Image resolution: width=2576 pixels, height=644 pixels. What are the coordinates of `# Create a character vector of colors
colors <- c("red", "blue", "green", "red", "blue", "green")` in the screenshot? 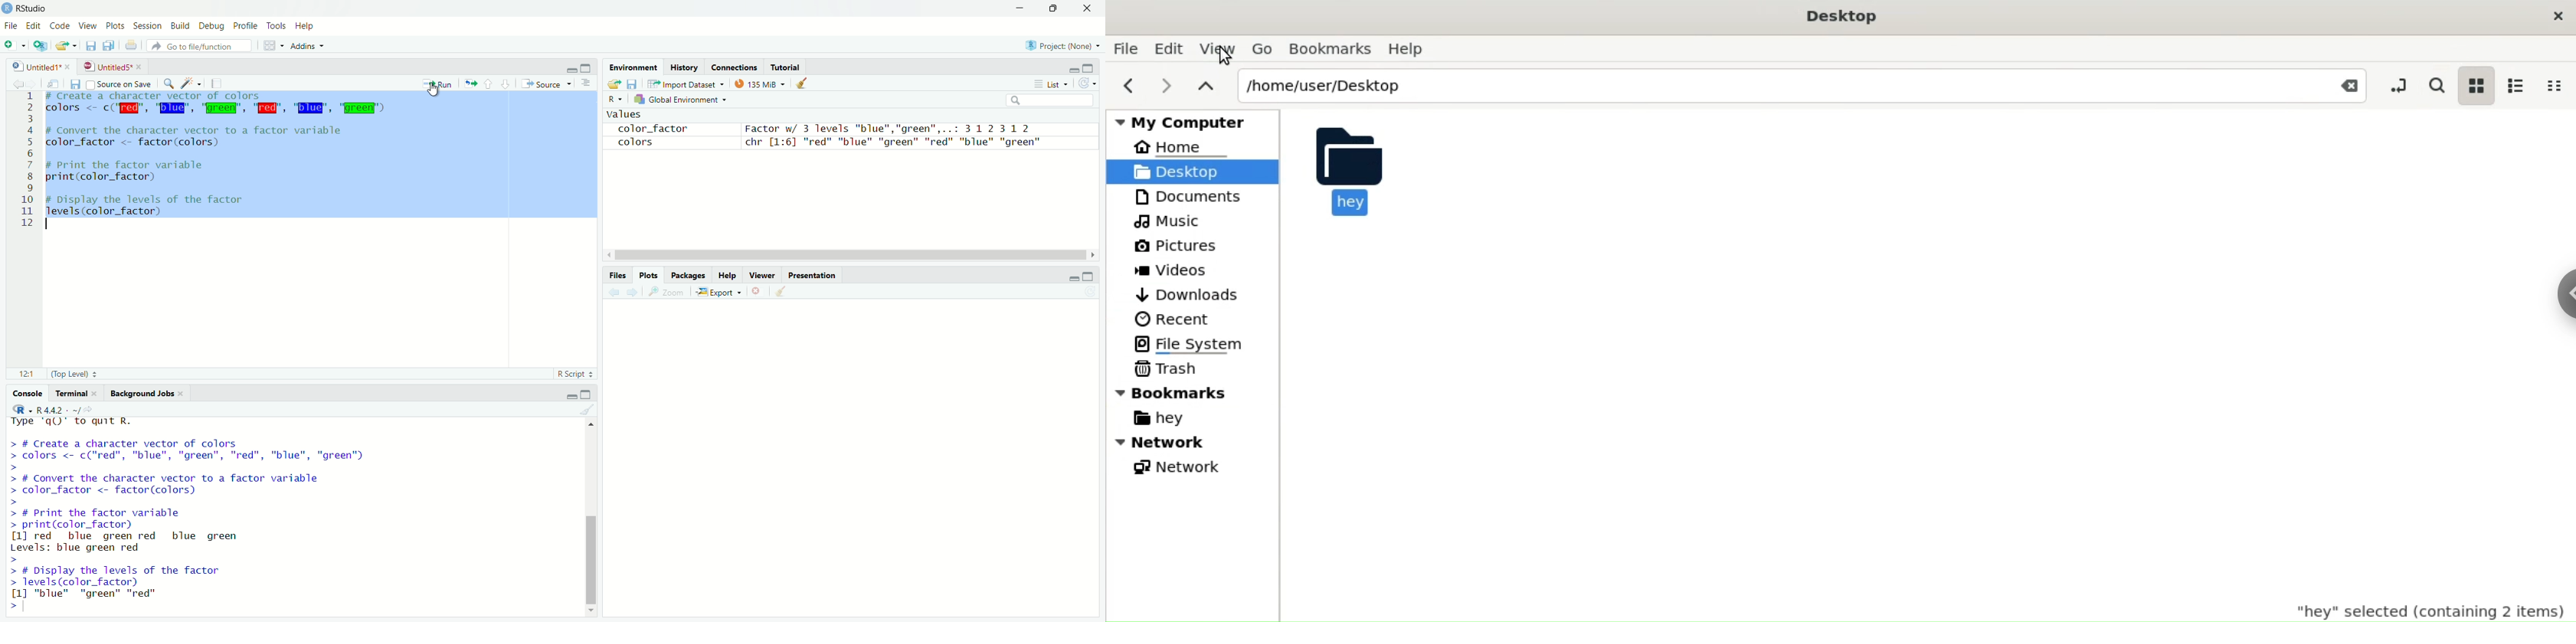 It's located at (203, 448).